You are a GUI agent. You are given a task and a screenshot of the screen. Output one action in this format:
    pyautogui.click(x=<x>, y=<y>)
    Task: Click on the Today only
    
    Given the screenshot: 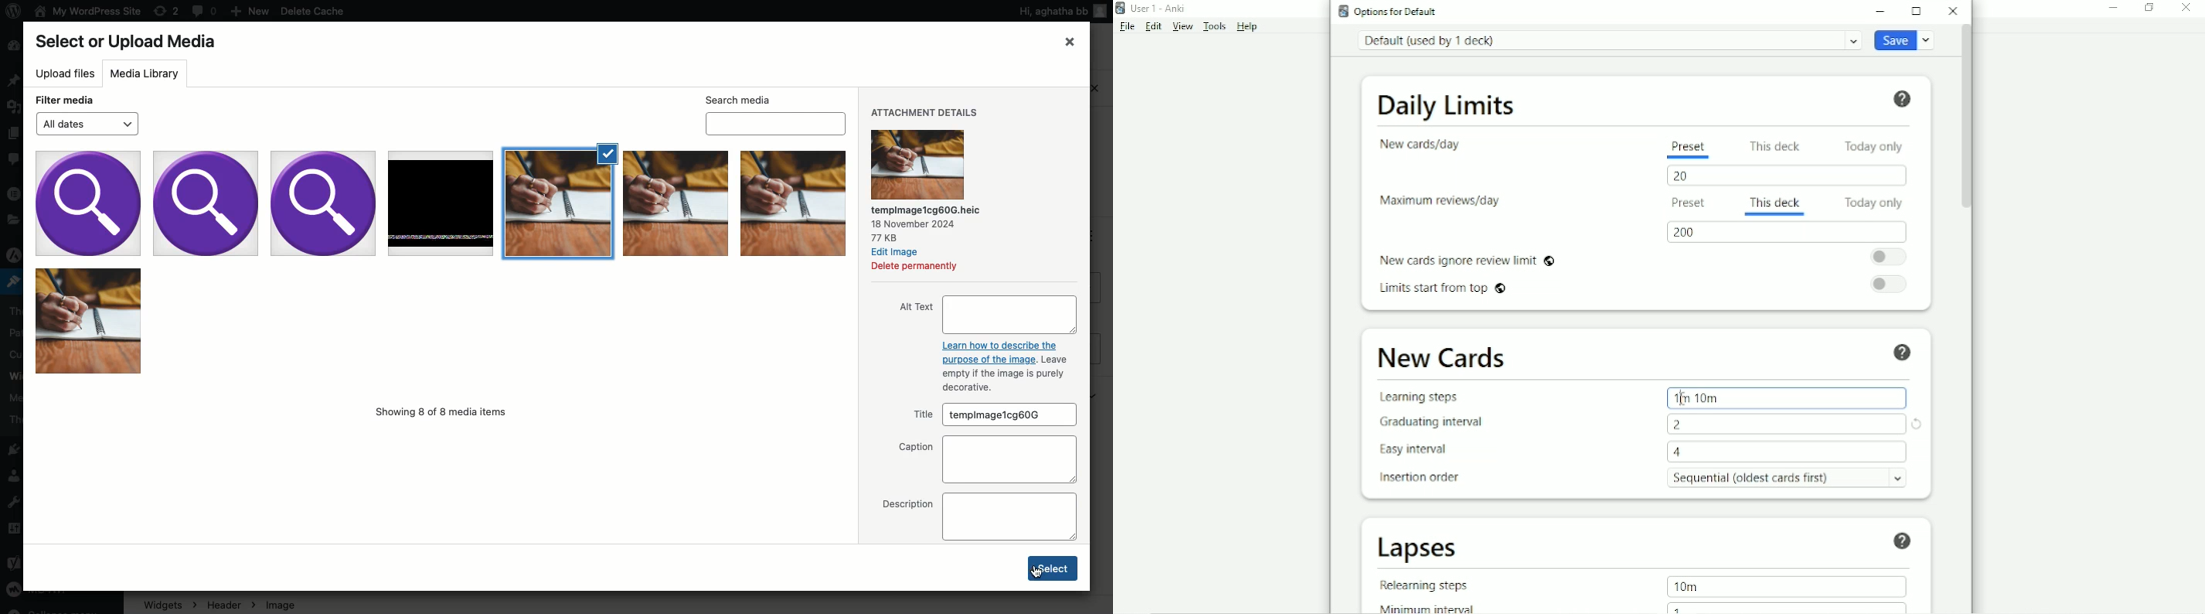 What is the action you would take?
    pyautogui.click(x=1873, y=202)
    